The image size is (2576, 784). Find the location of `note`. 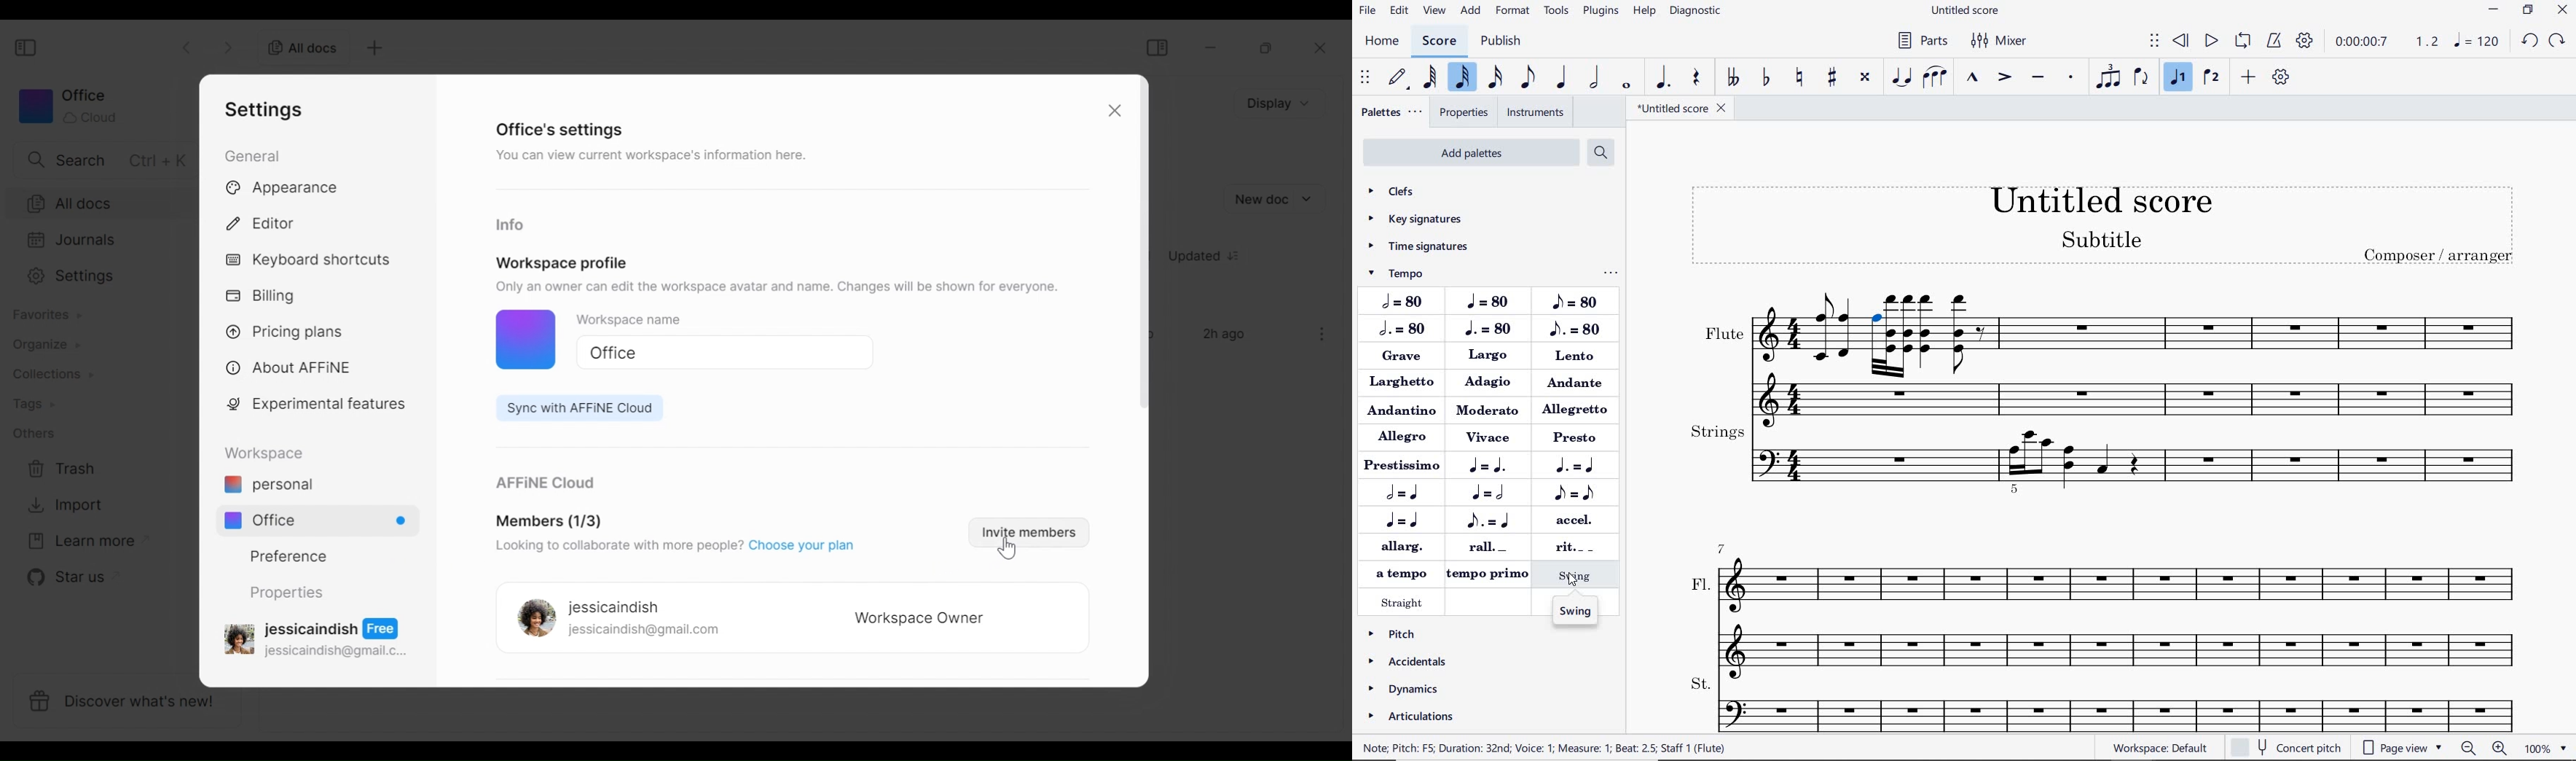

note is located at coordinates (2478, 42).